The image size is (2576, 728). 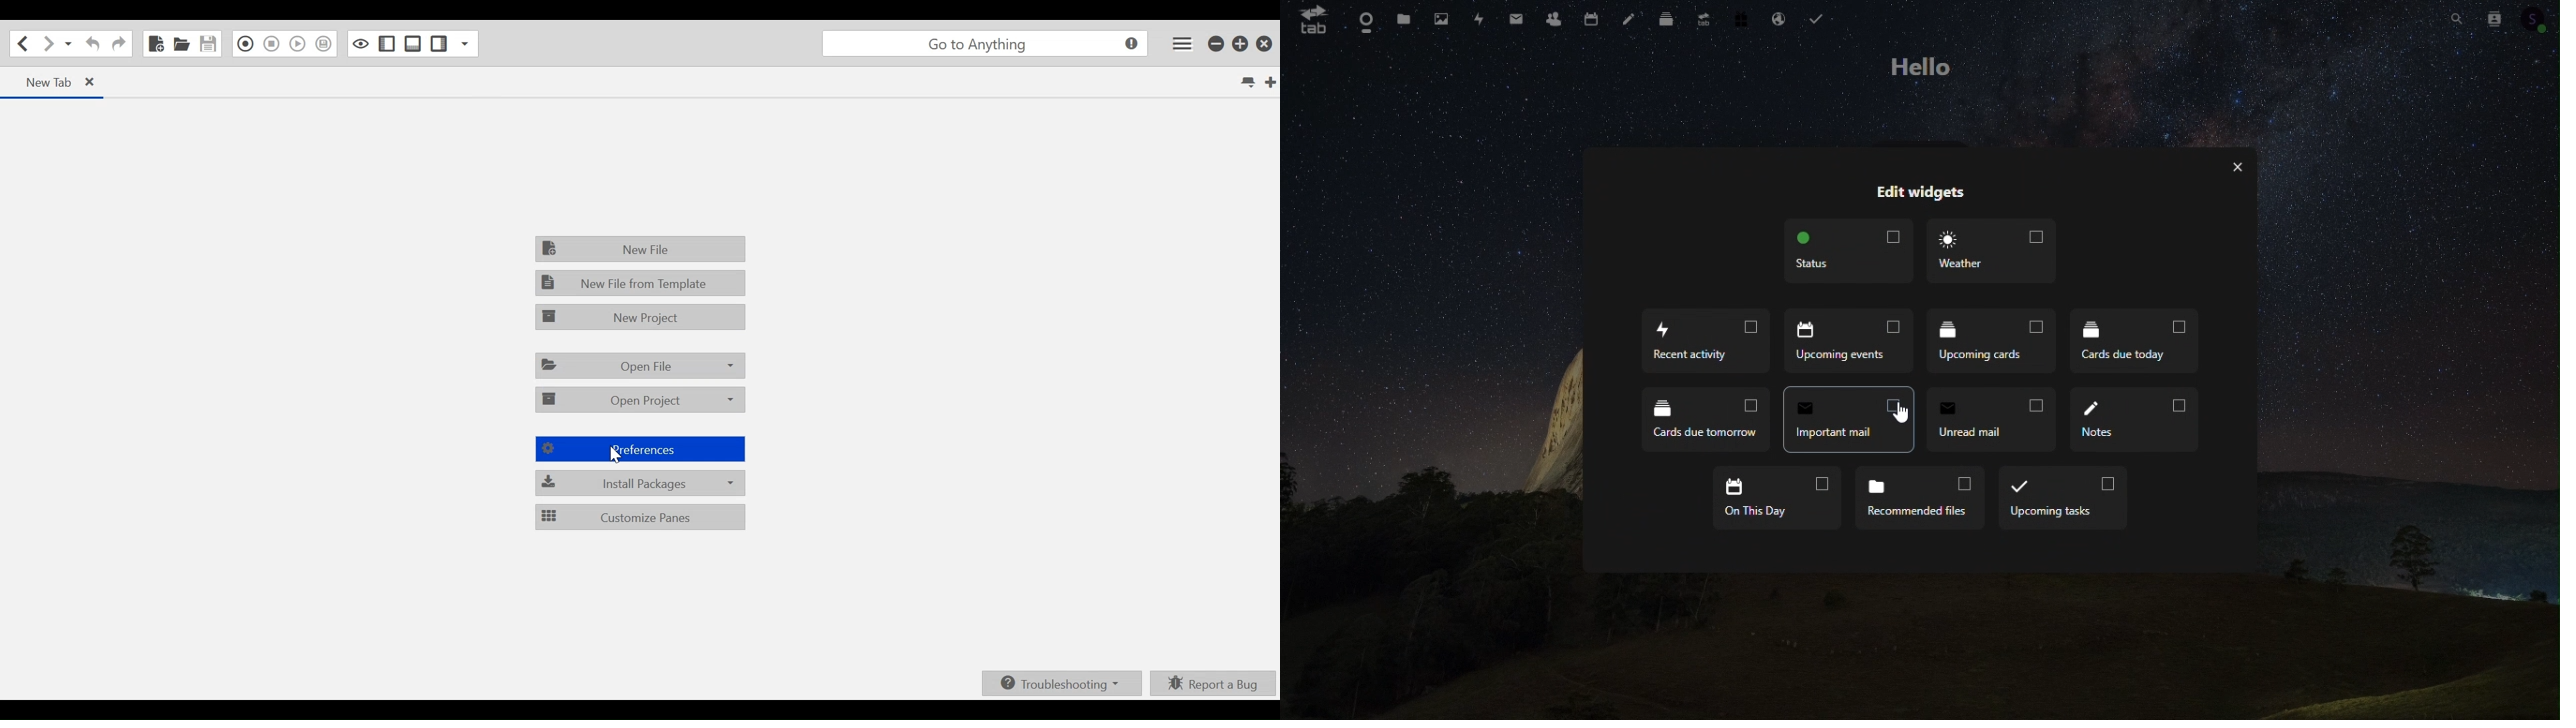 What do you see at coordinates (1777, 497) in the screenshot?
I see `On this day` at bounding box center [1777, 497].